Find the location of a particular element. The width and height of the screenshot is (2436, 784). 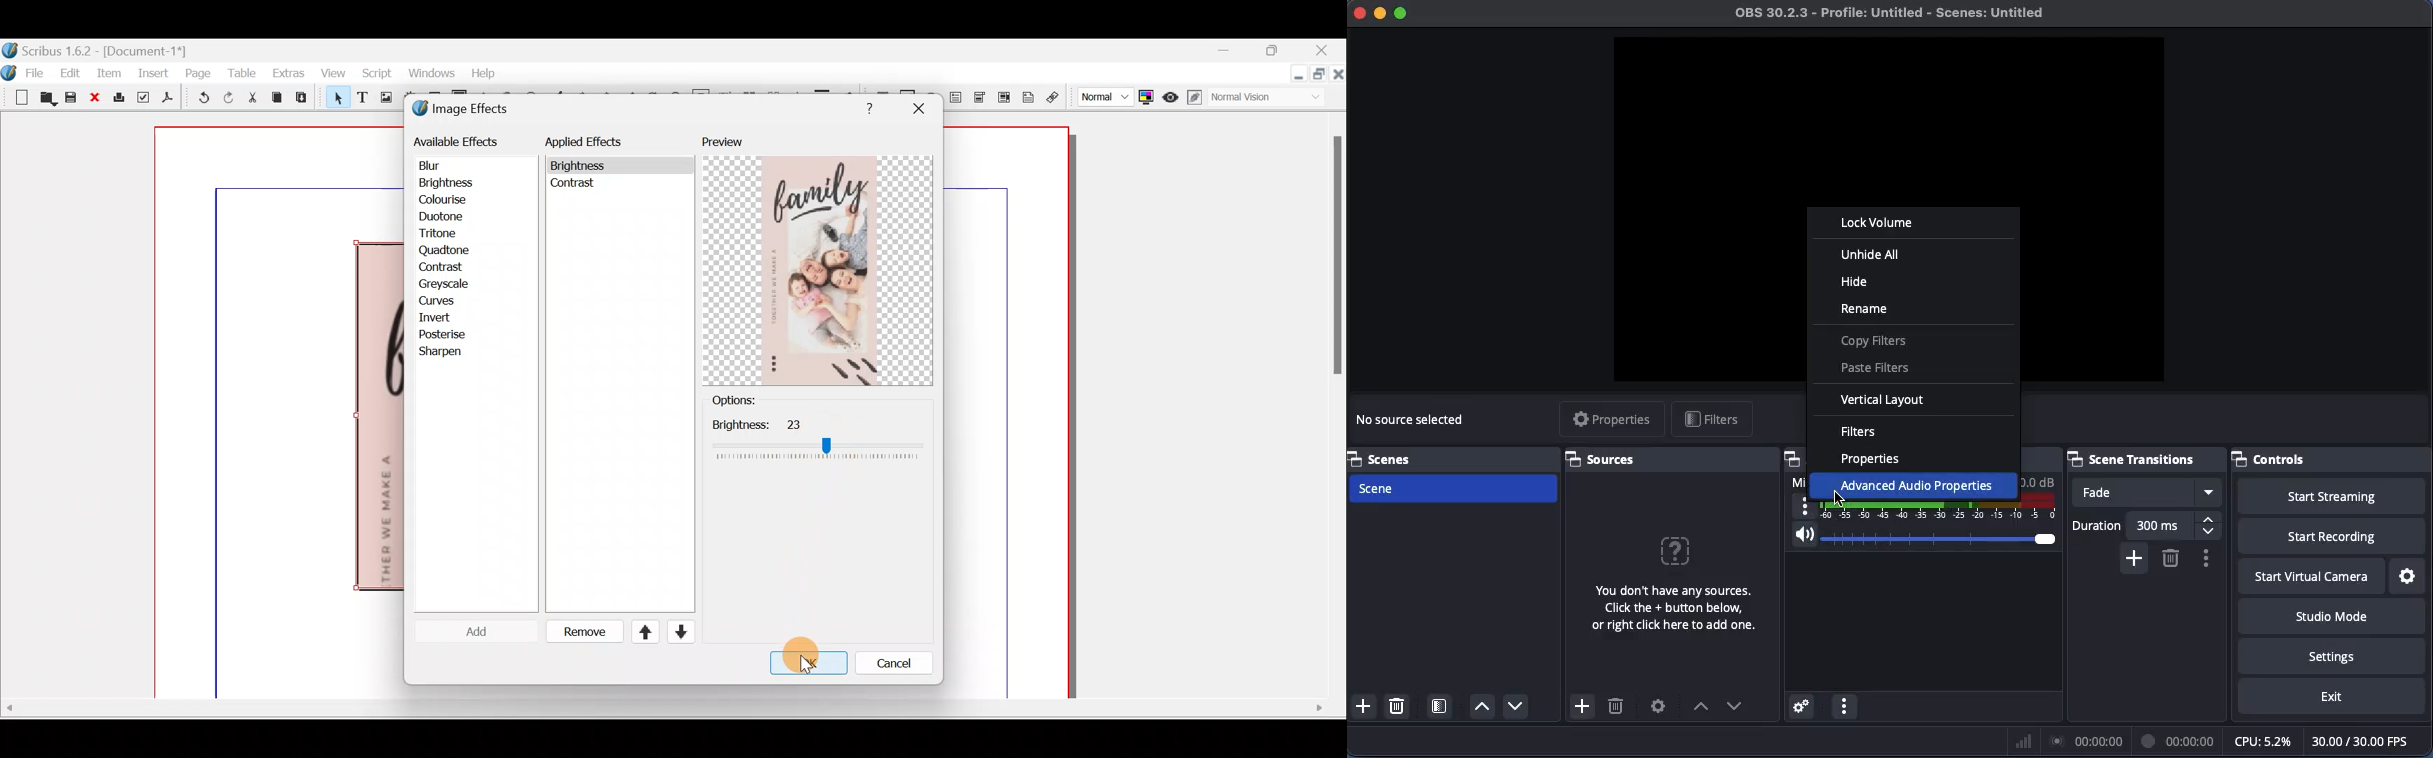

Posterise is located at coordinates (452, 334).